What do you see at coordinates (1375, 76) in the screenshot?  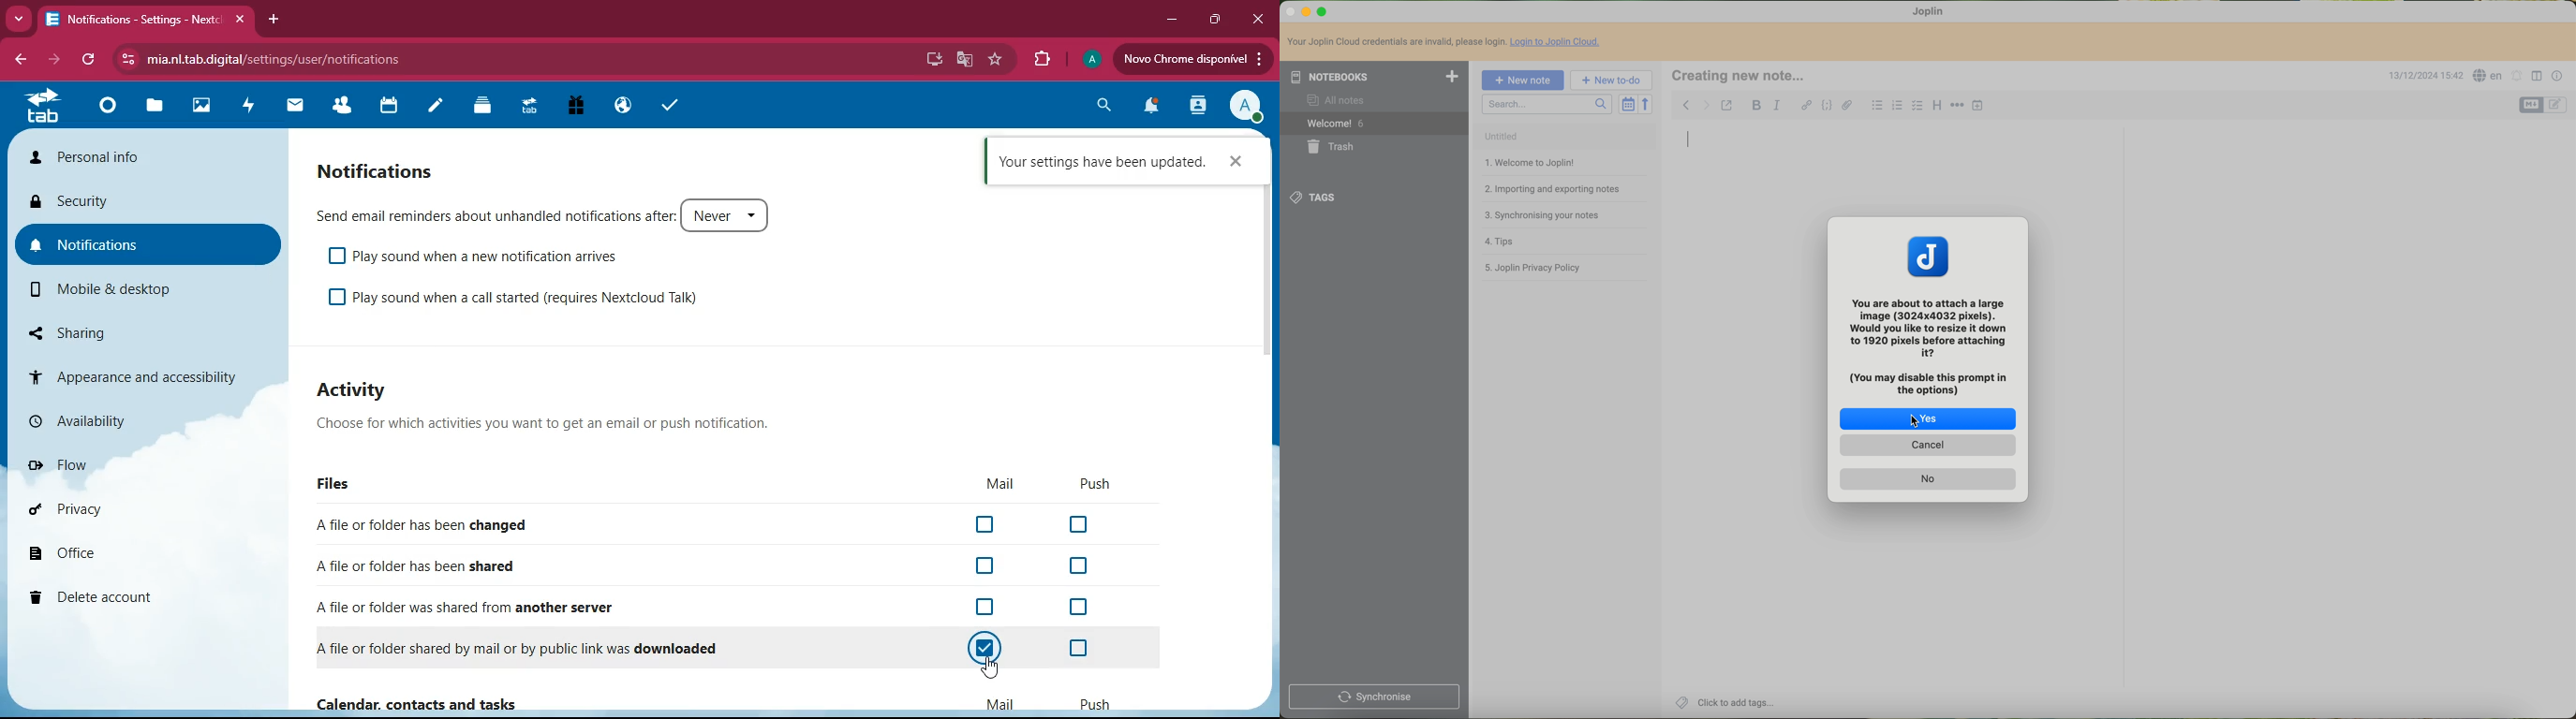 I see `notebooks` at bounding box center [1375, 76].